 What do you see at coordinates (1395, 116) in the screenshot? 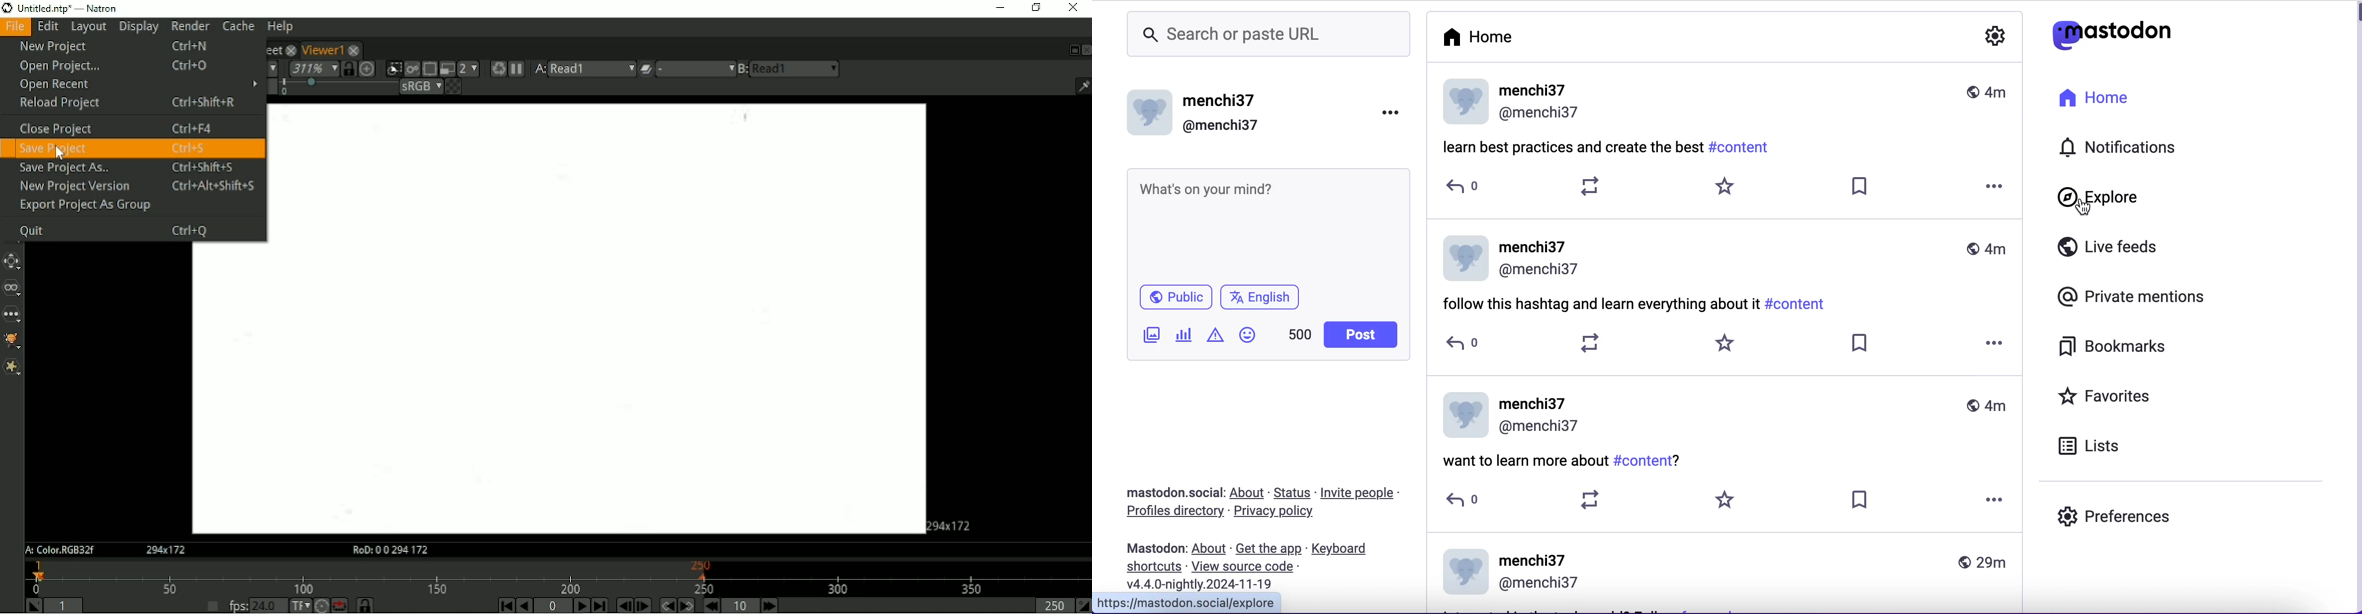
I see `options` at bounding box center [1395, 116].